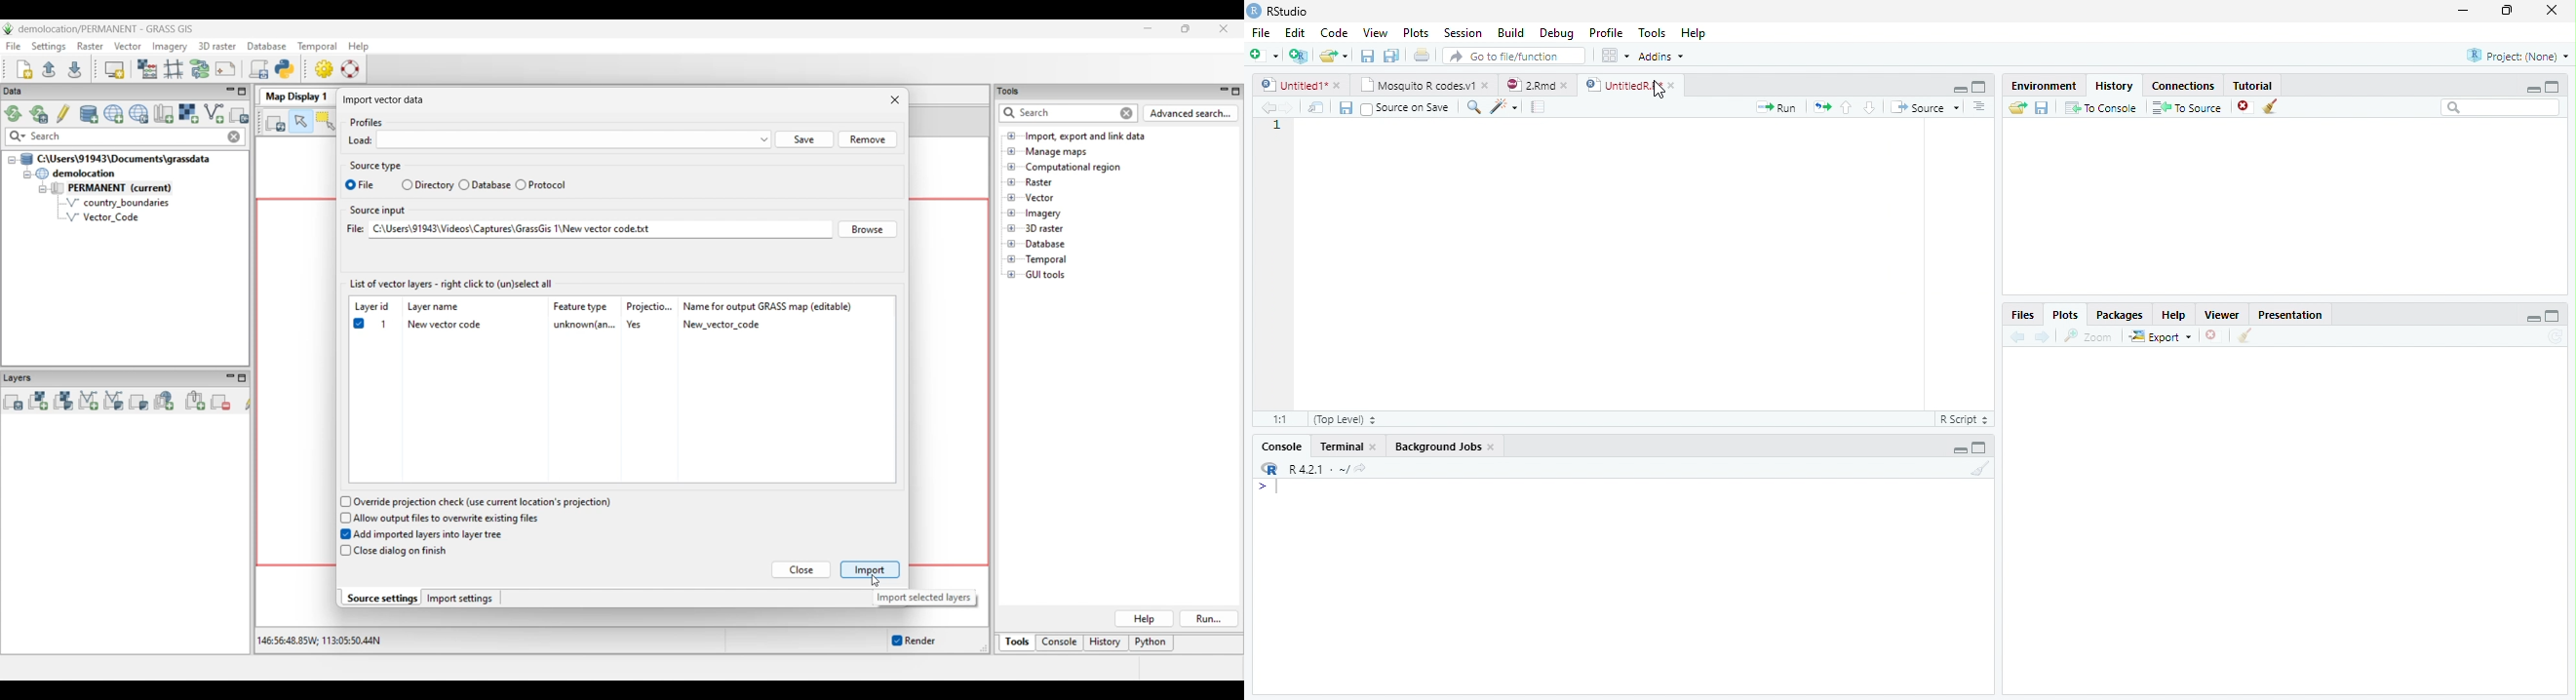 This screenshot has width=2576, height=700. I want to click on Files, so click(2021, 315).